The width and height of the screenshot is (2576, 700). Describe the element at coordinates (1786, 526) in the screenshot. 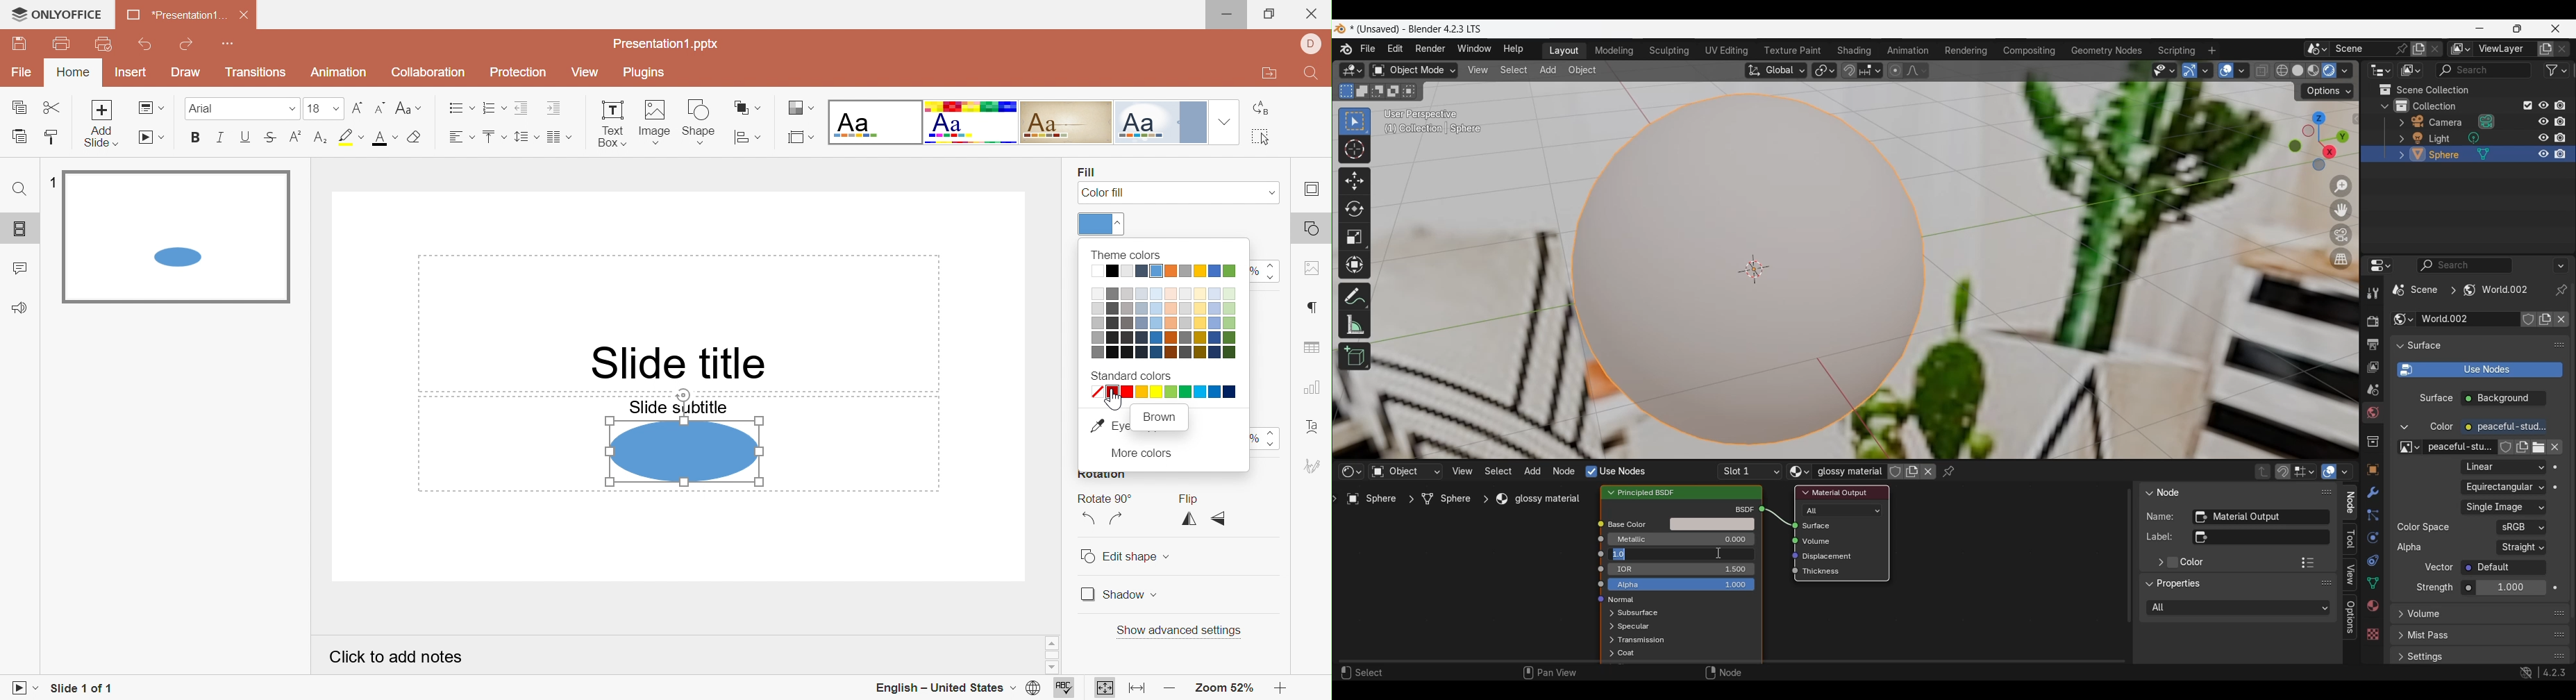

I see `icon` at that location.